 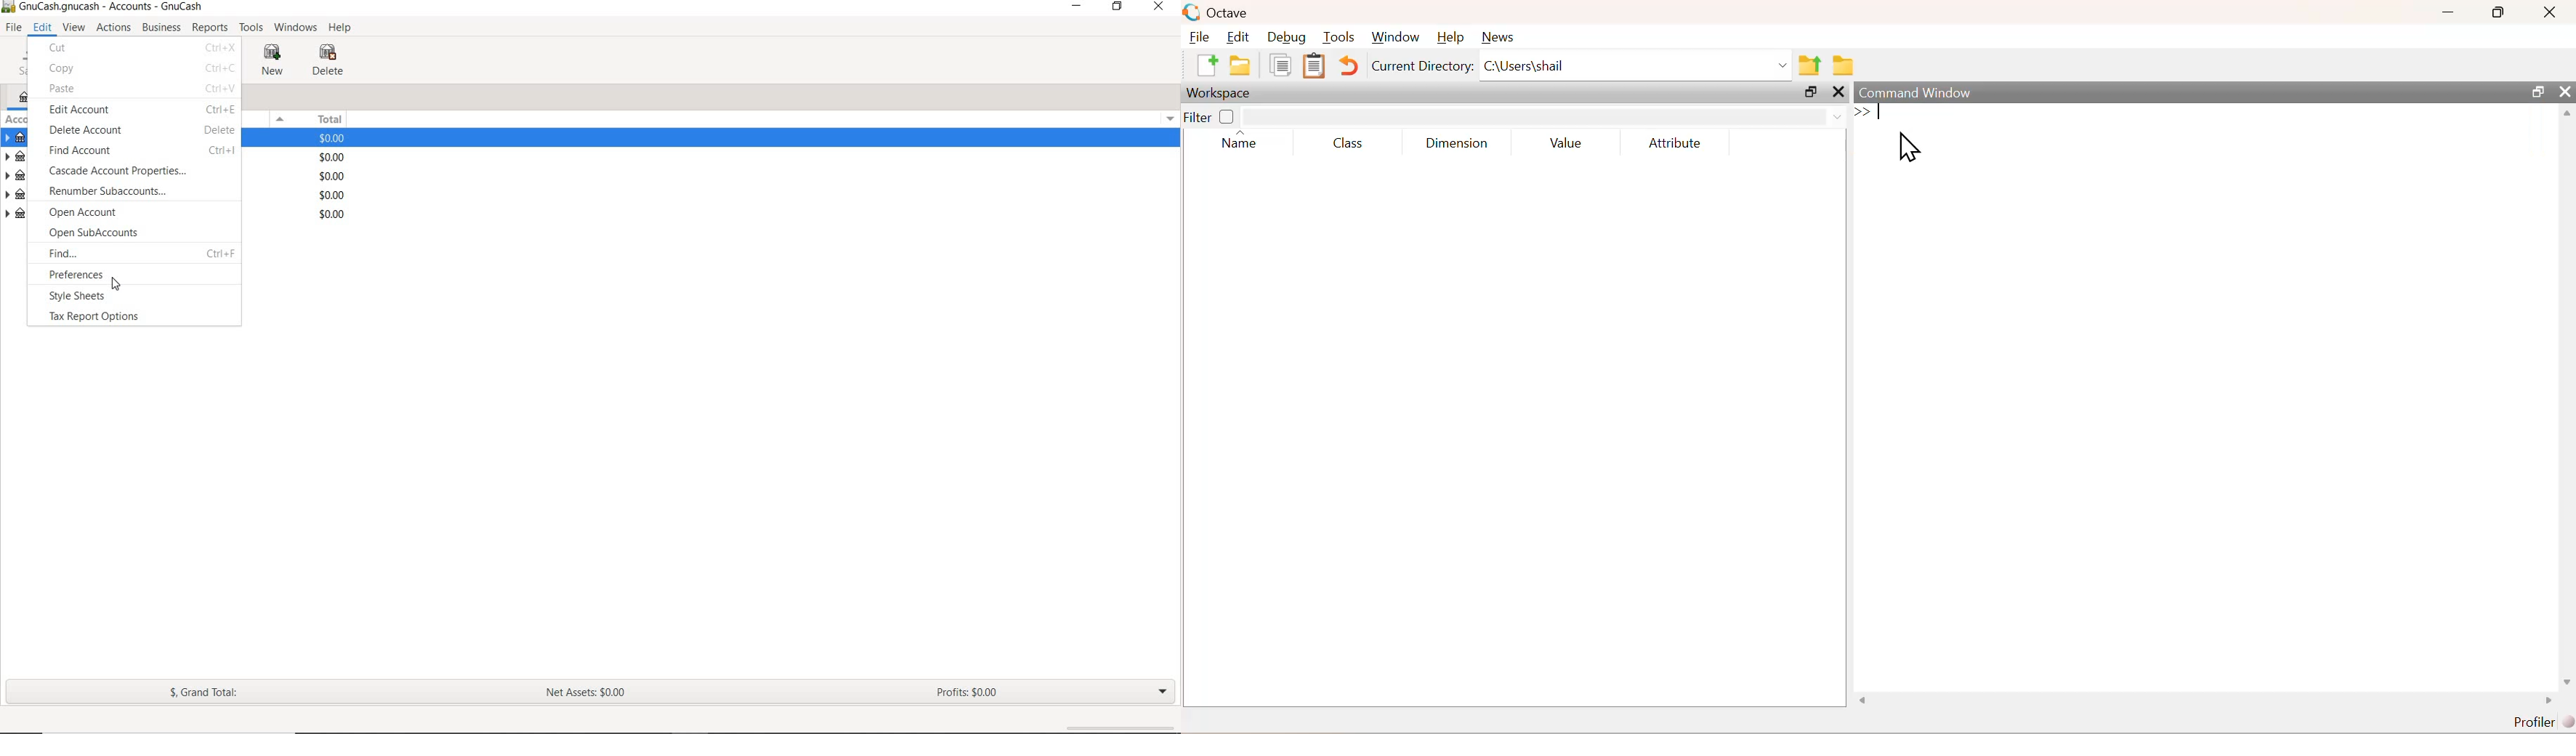 What do you see at coordinates (1868, 112) in the screenshot?
I see `stary typing` at bounding box center [1868, 112].